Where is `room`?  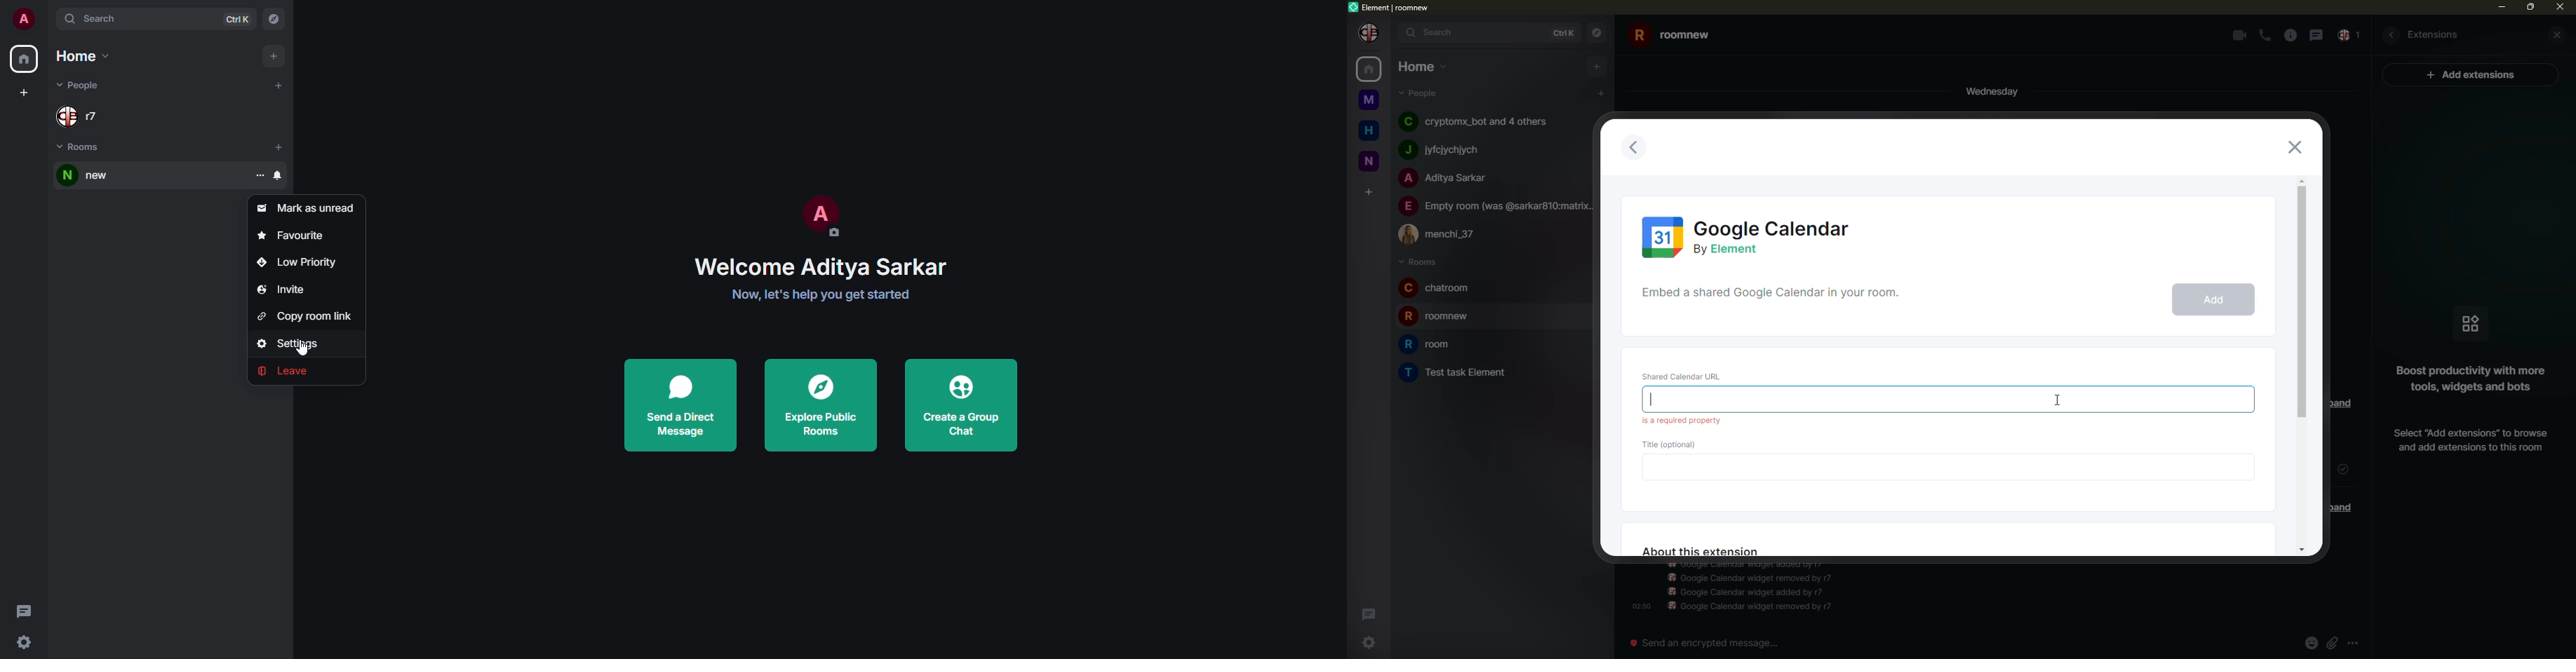 room is located at coordinates (1371, 161).